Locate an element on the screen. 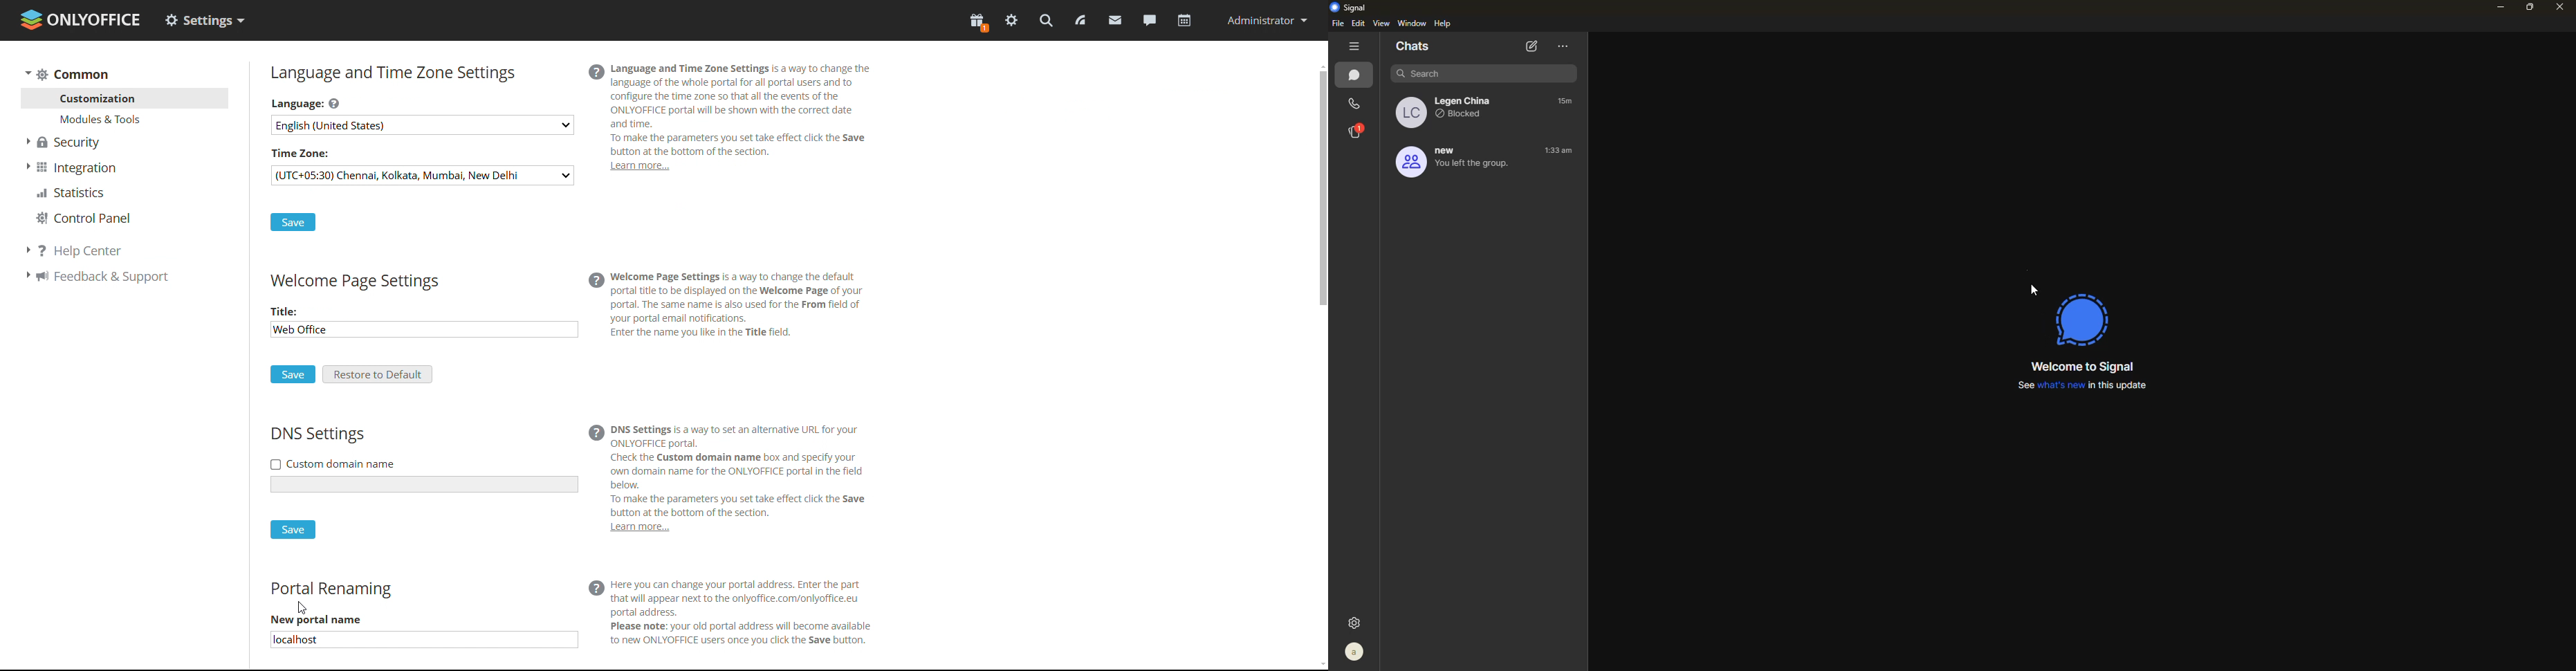  help is located at coordinates (1445, 24).